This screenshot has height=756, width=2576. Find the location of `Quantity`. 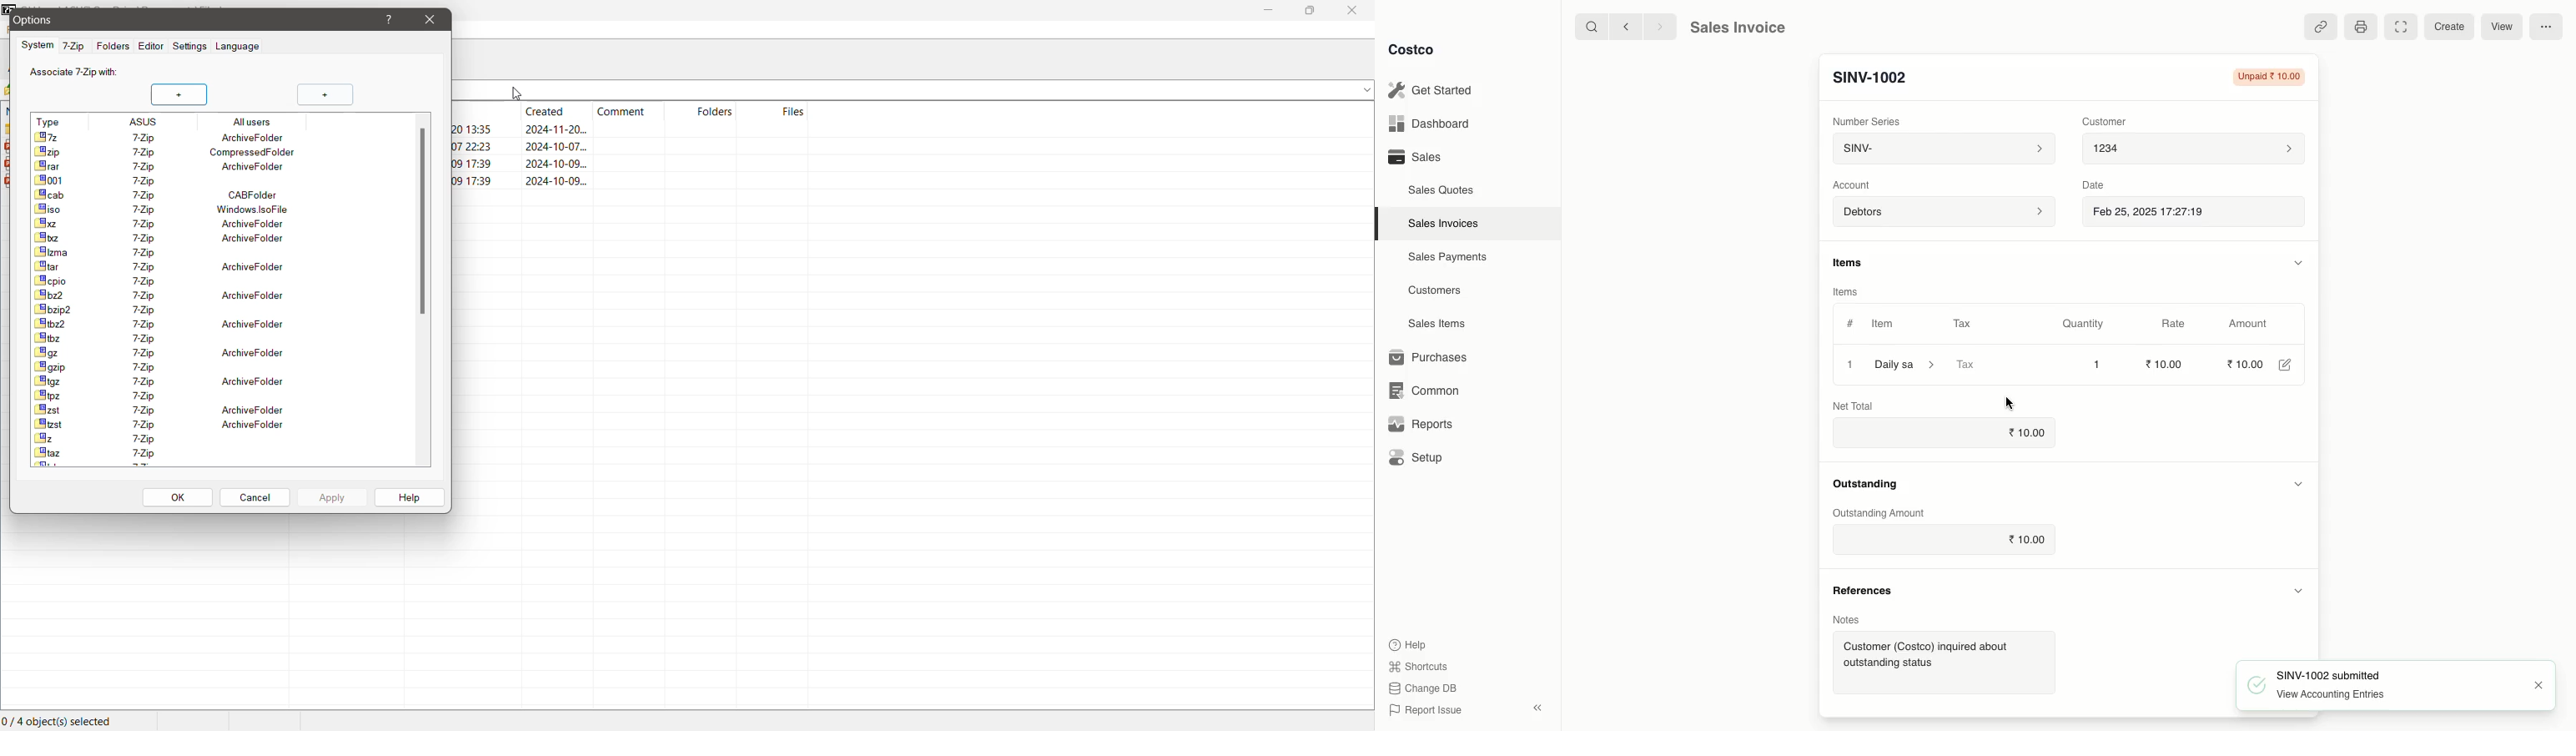

Quantity is located at coordinates (2083, 325).